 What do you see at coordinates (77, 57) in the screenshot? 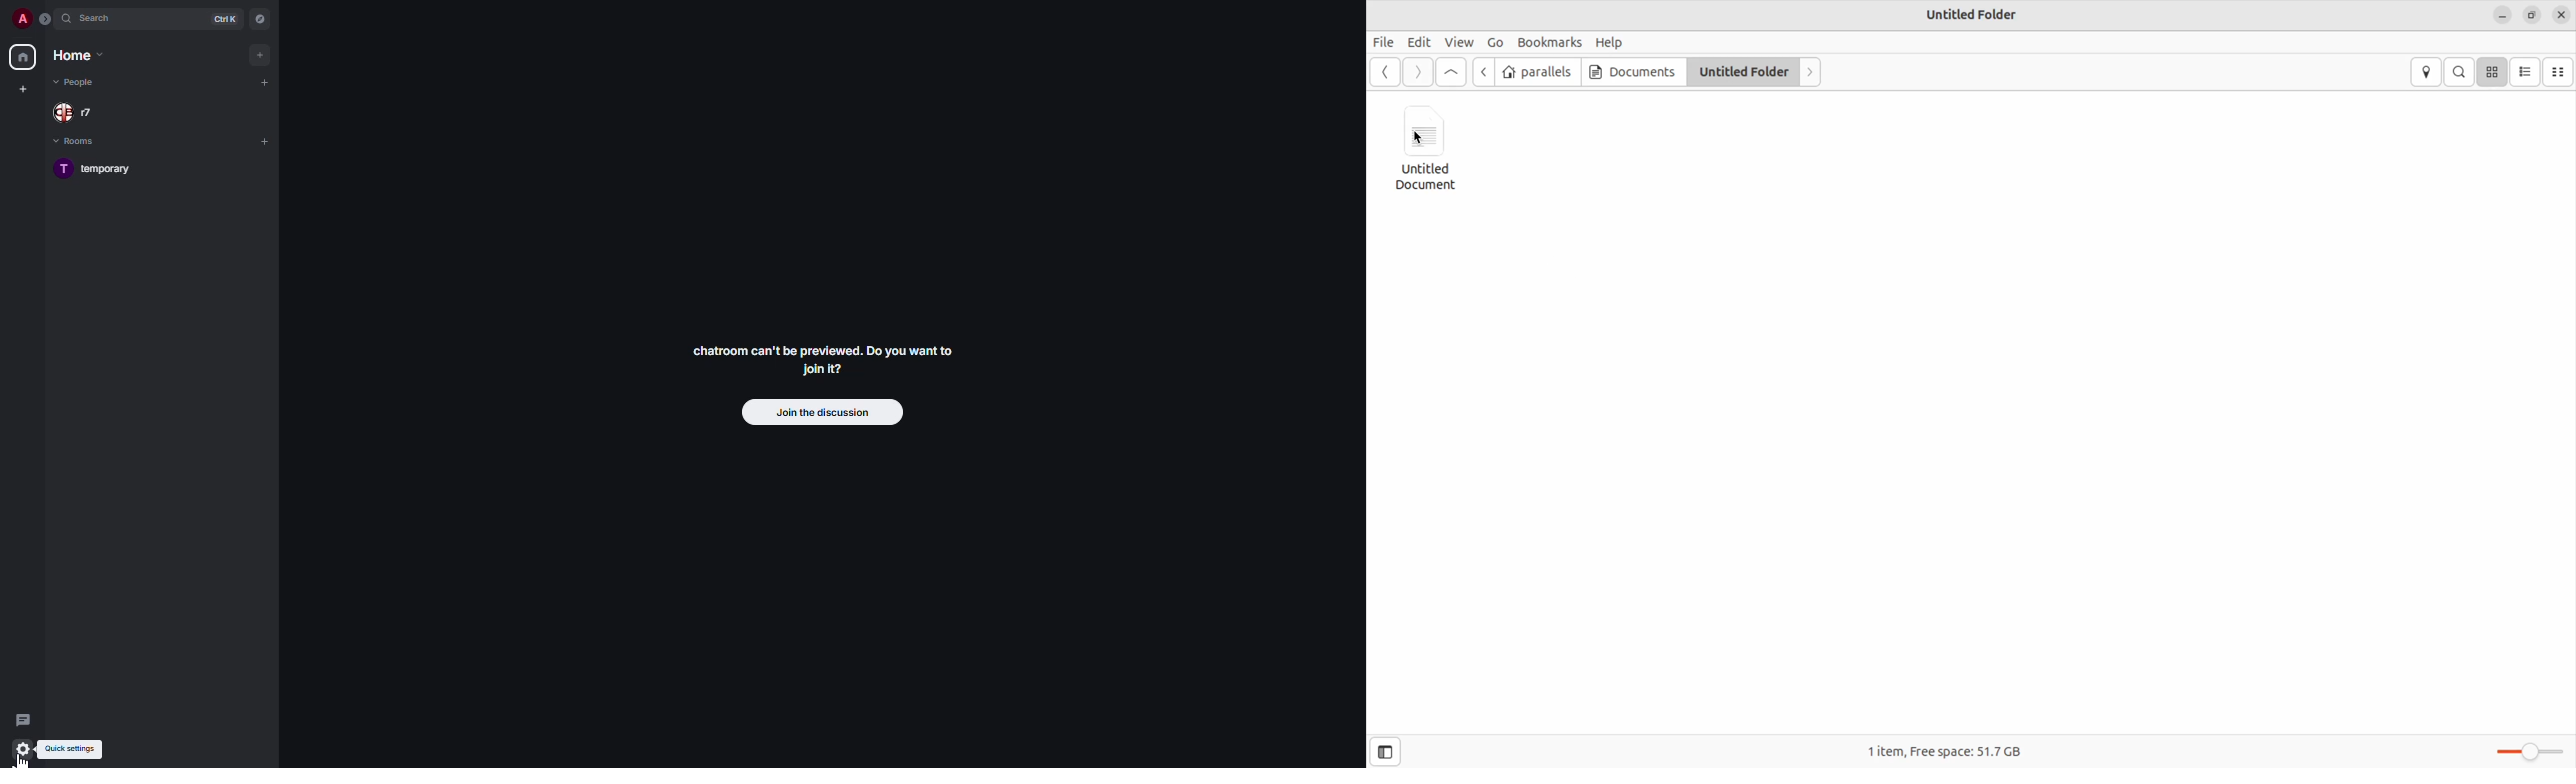
I see `home` at bounding box center [77, 57].